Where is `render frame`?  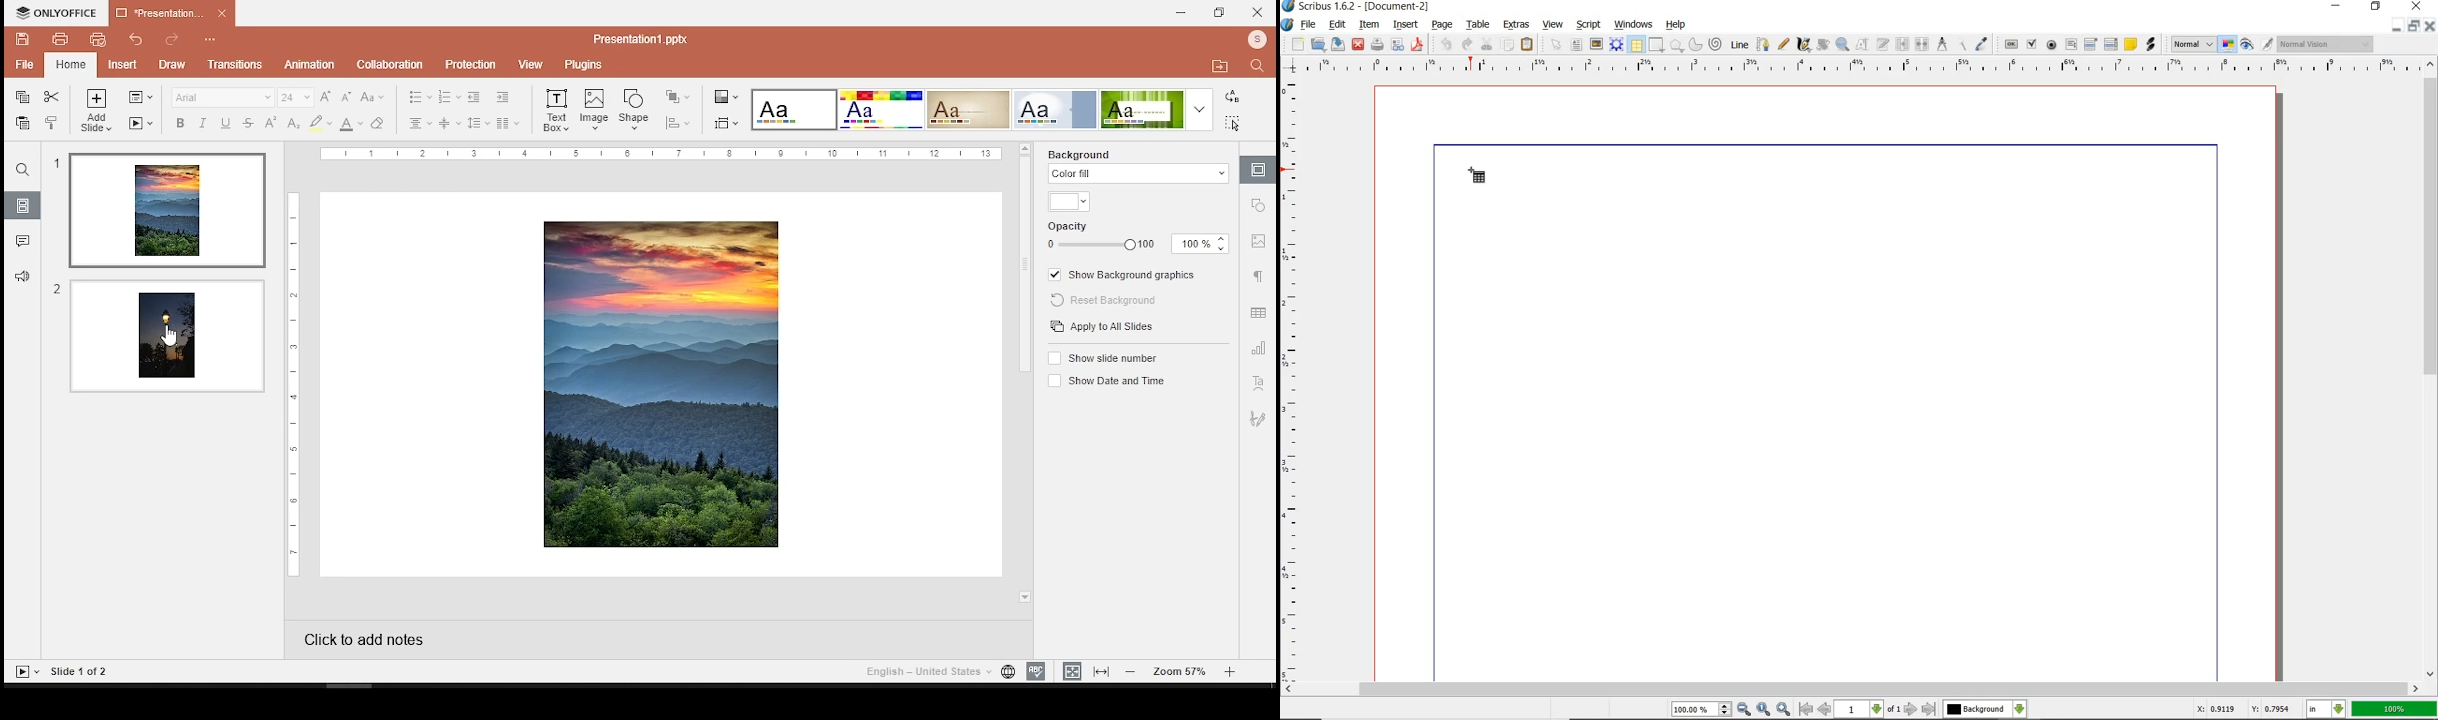
render frame is located at coordinates (1617, 46).